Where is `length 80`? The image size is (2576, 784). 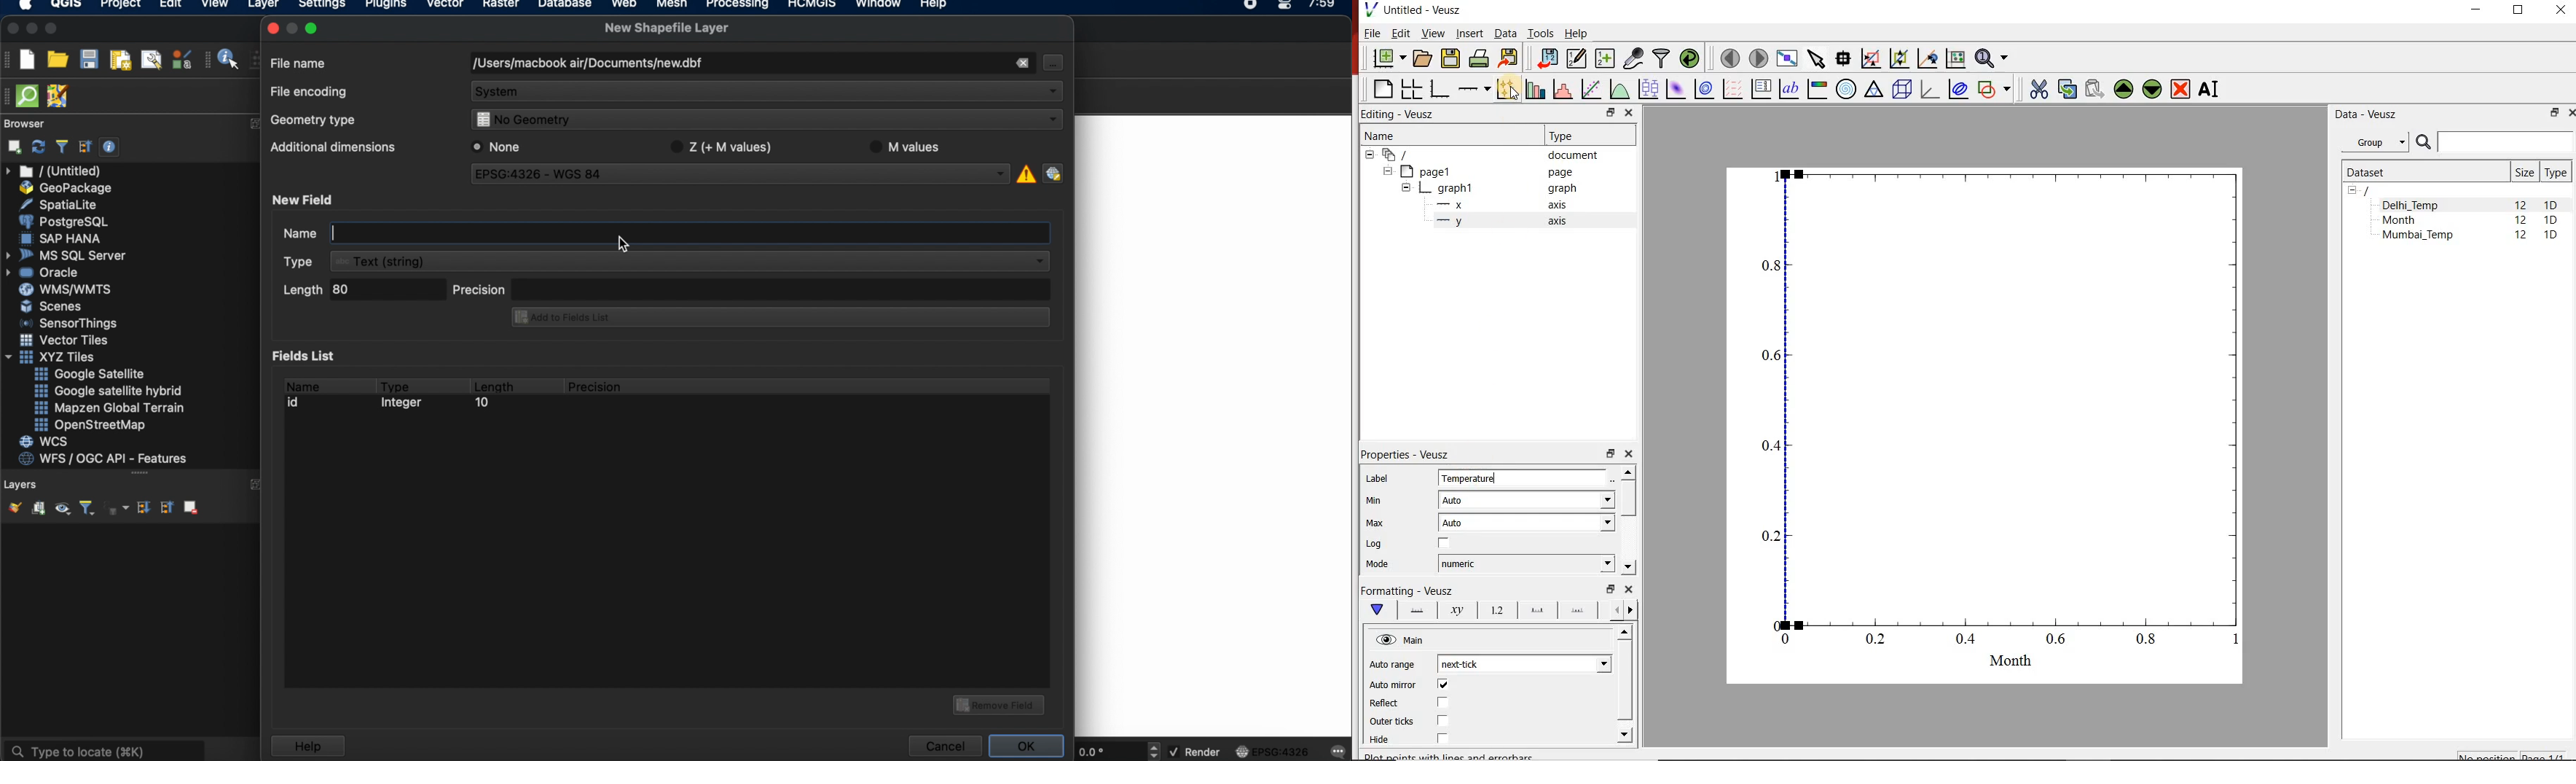 length 80 is located at coordinates (361, 292).